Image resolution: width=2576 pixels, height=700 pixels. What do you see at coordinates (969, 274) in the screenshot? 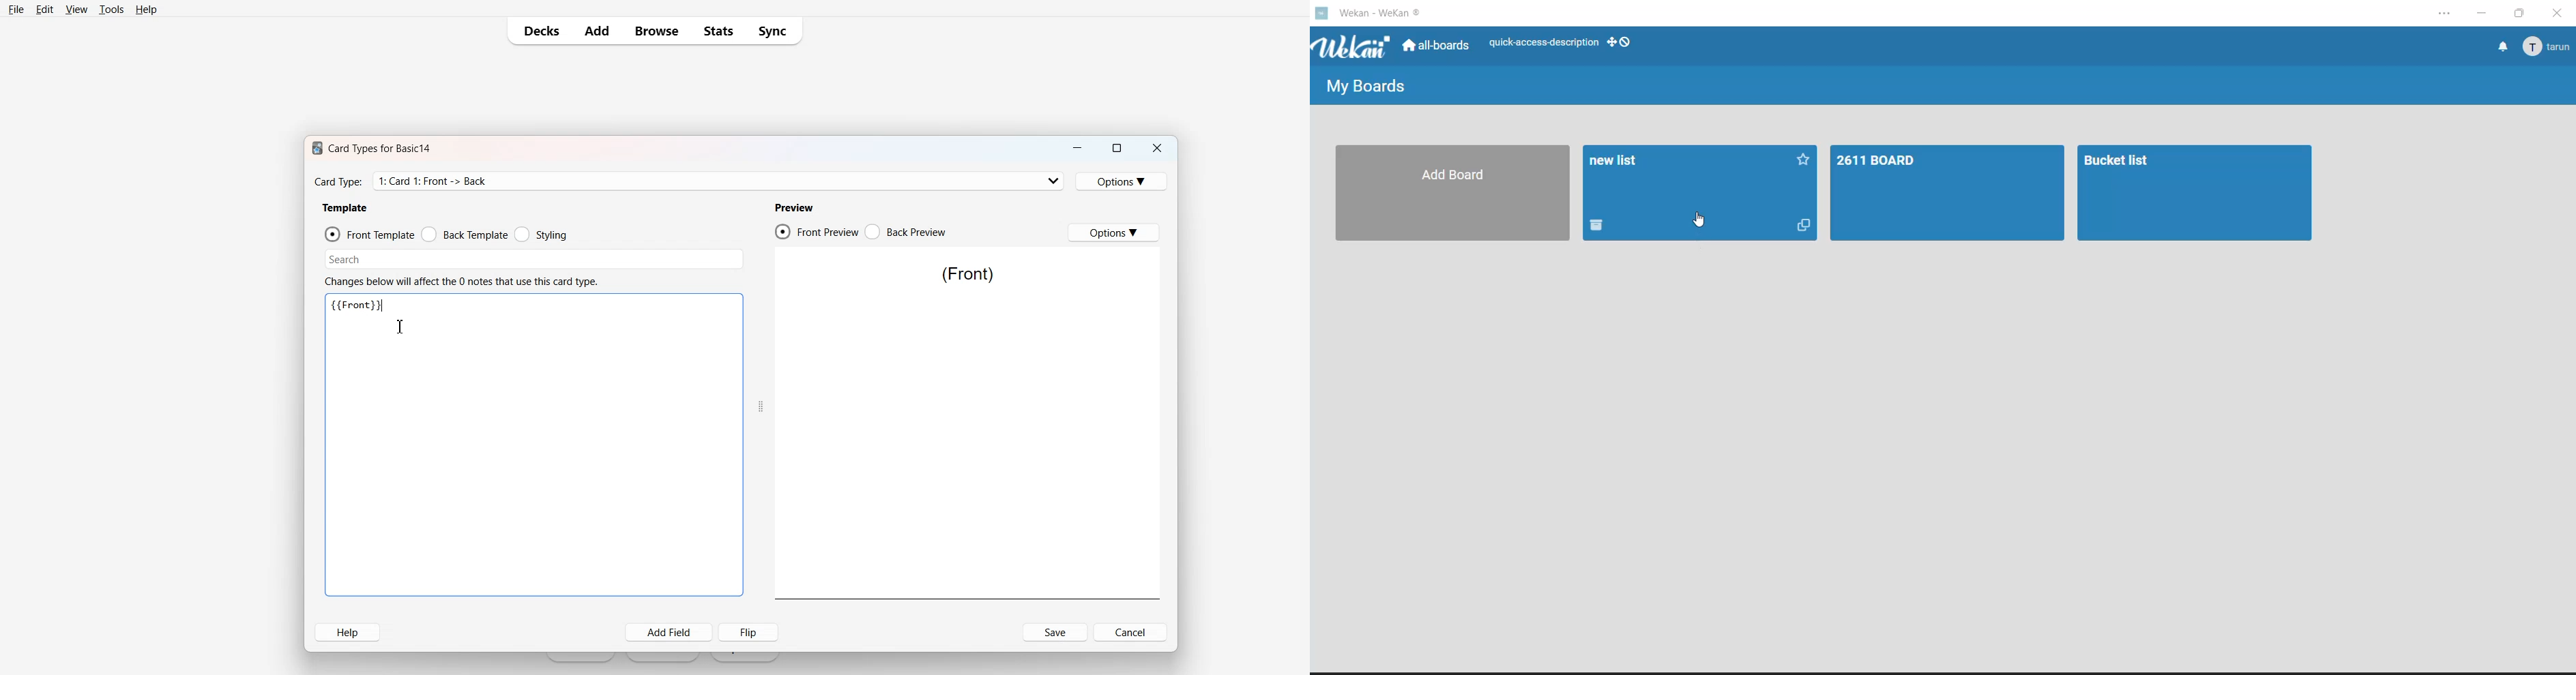
I see `Text` at bounding box center [969, 274].